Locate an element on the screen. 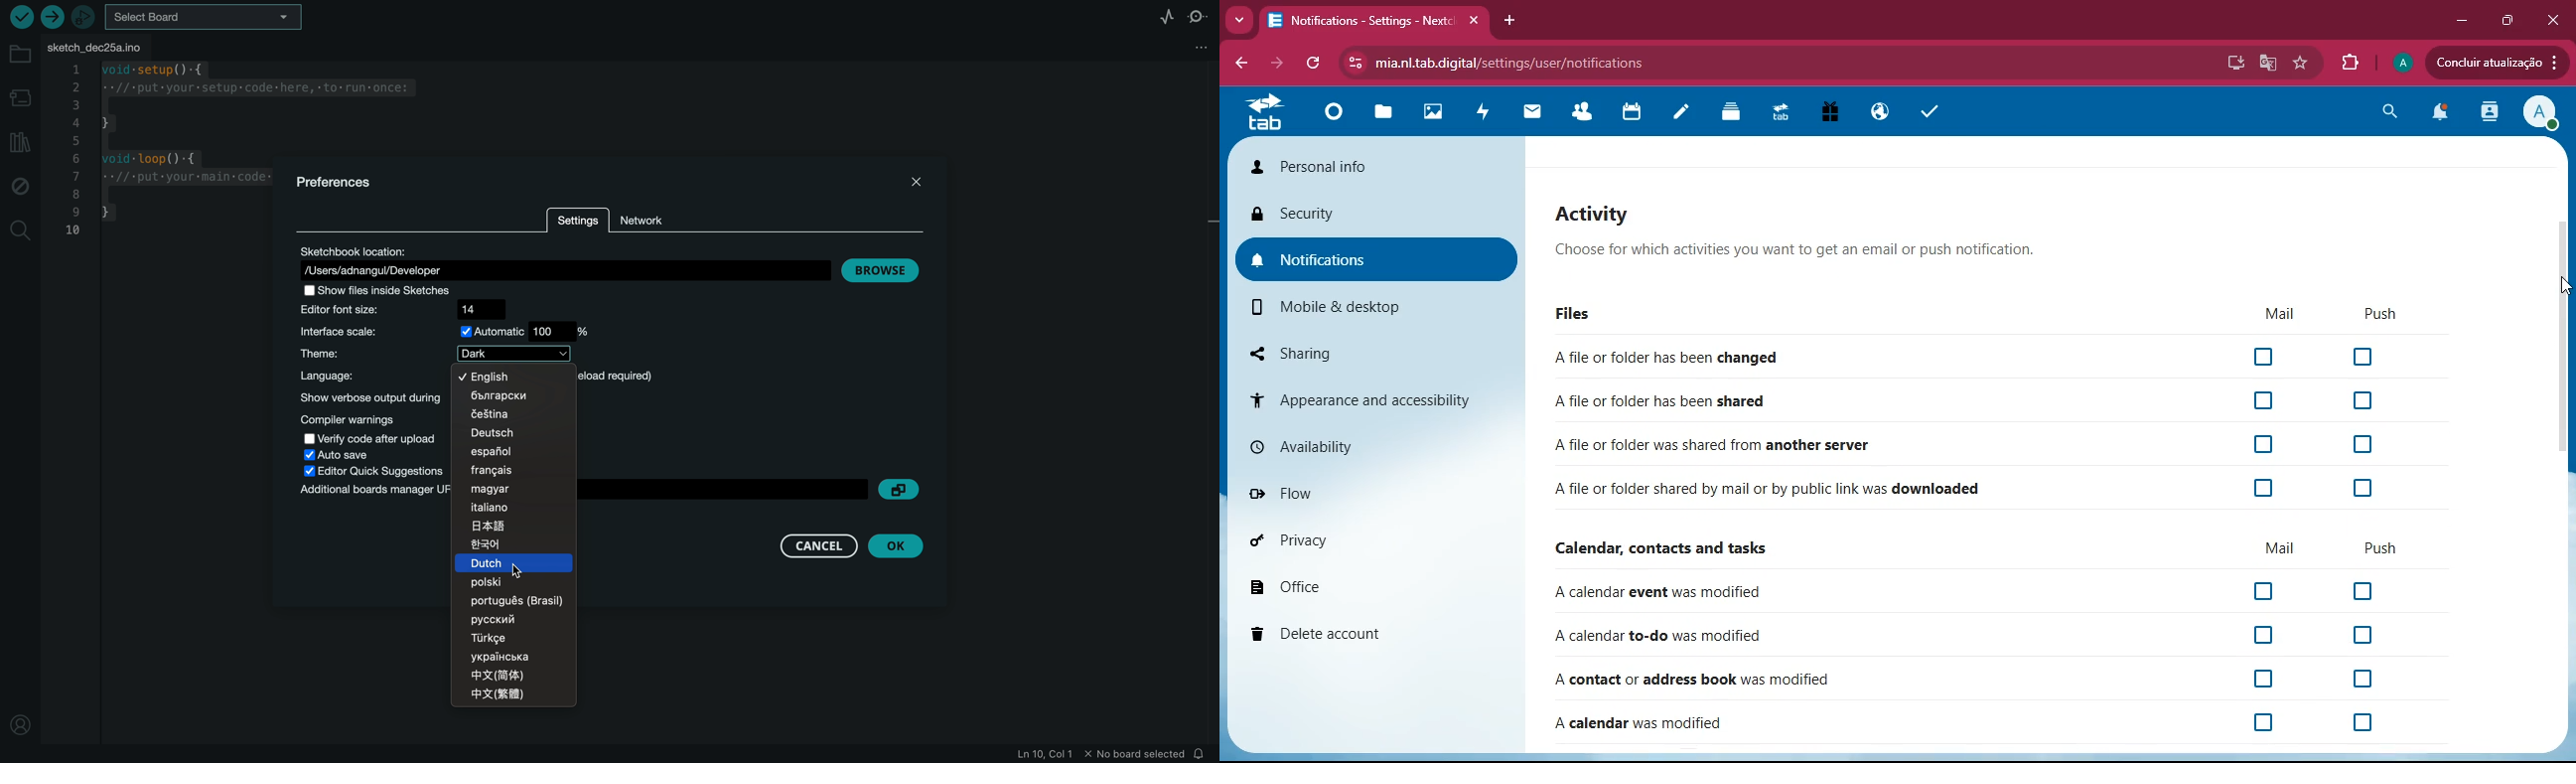 The image size is (2576, 784). Notifications - Settings - Nextcloud is located at coordinates (1374, 19).